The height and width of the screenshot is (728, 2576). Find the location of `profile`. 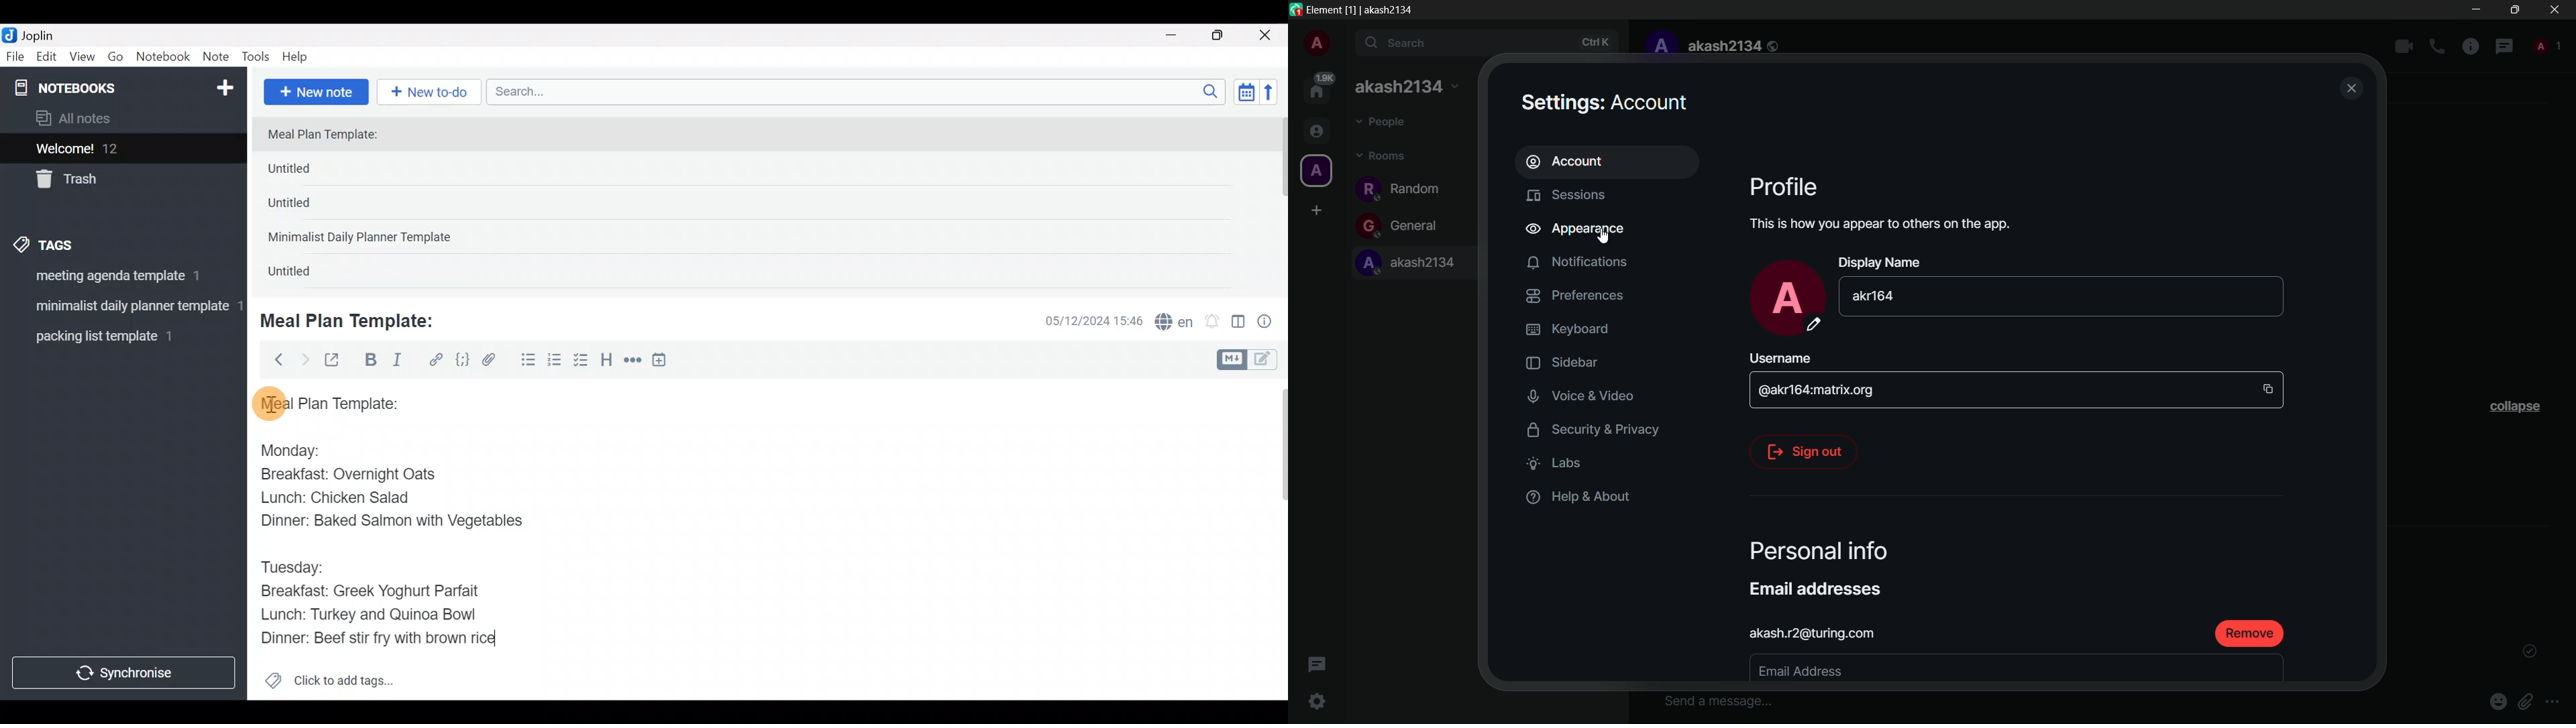

profile is located at coordinates (1660, 46).